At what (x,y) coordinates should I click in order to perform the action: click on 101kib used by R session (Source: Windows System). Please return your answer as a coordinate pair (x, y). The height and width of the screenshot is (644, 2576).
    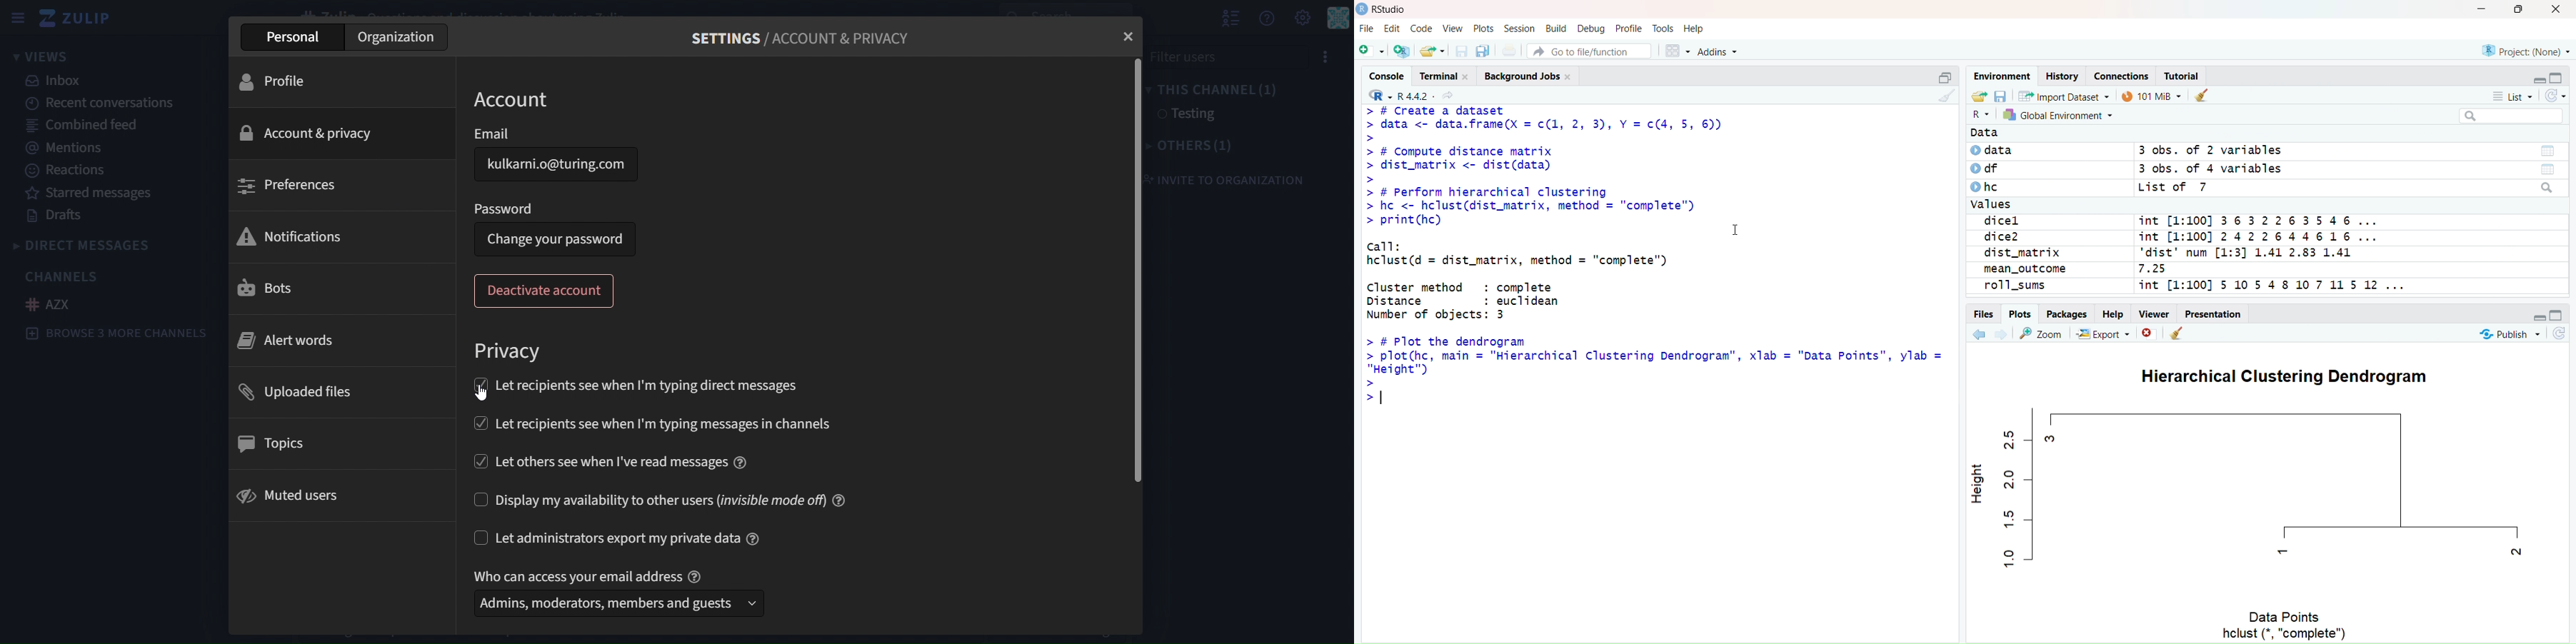
    Looking at the image, I should click on (2152, 95).